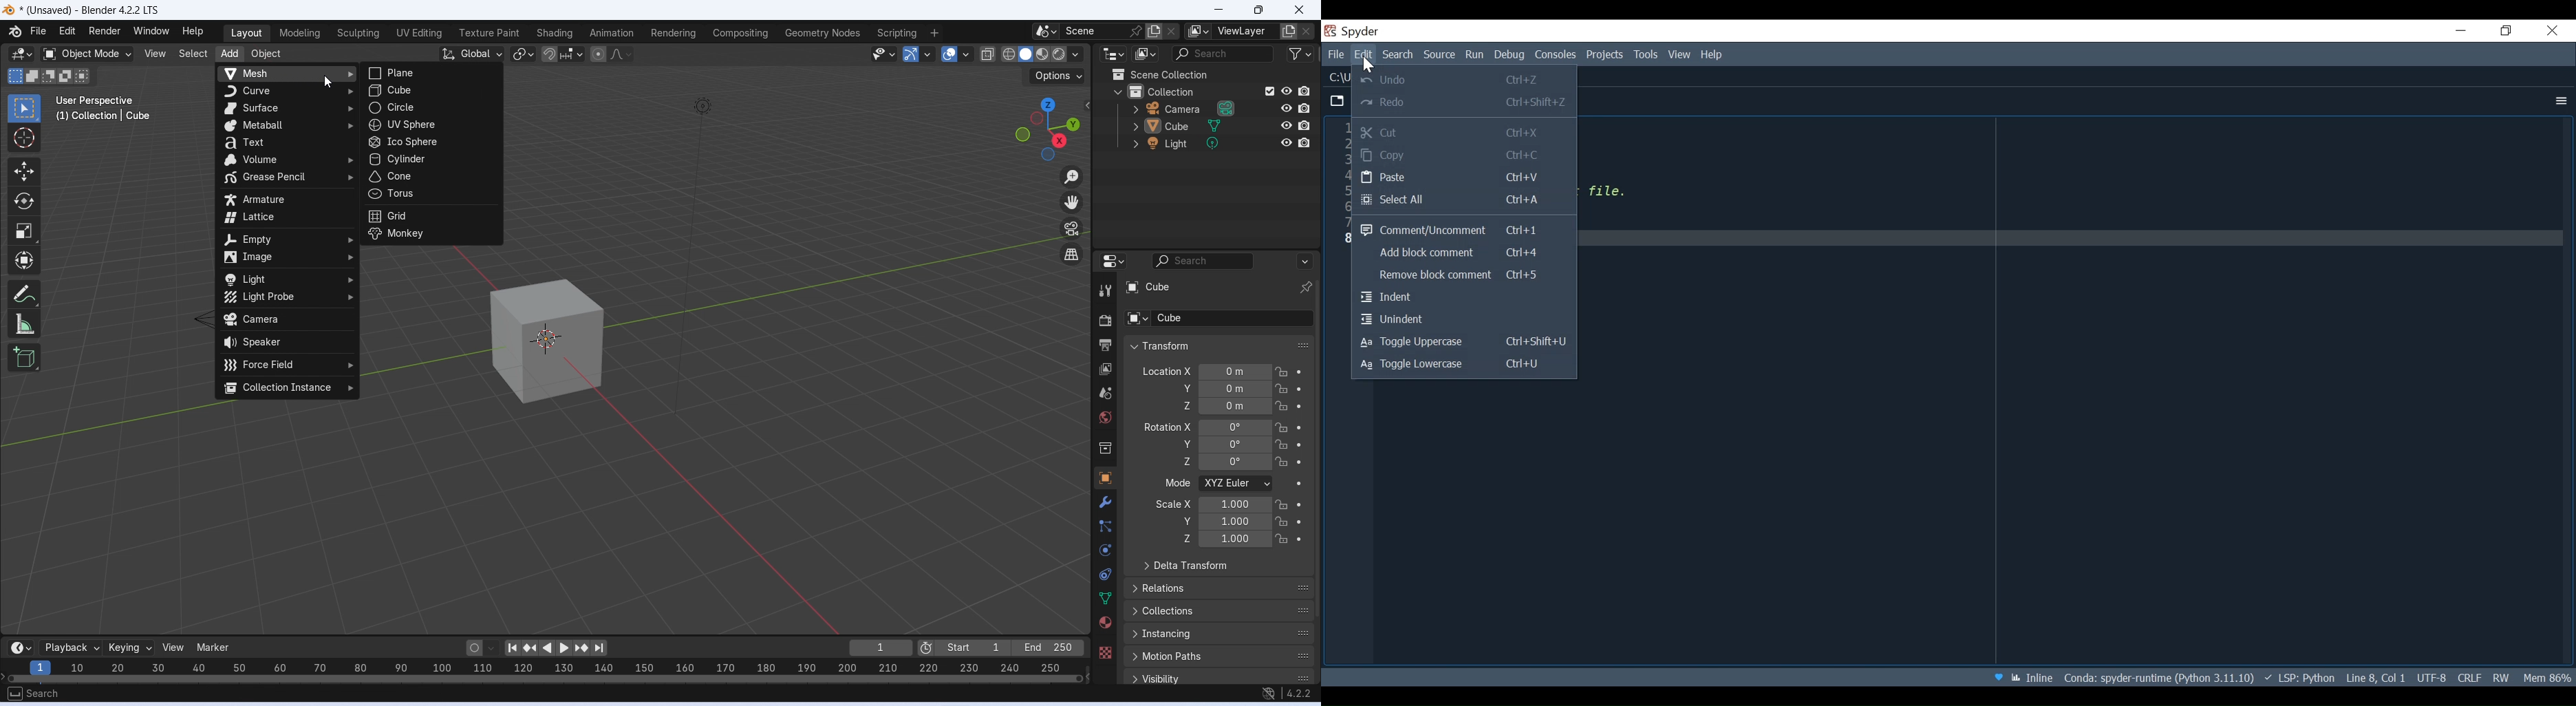 The height and width of the screenshot is (728, 2576). I want to click on Switch the current view from the prespective, so click(1073, 255).